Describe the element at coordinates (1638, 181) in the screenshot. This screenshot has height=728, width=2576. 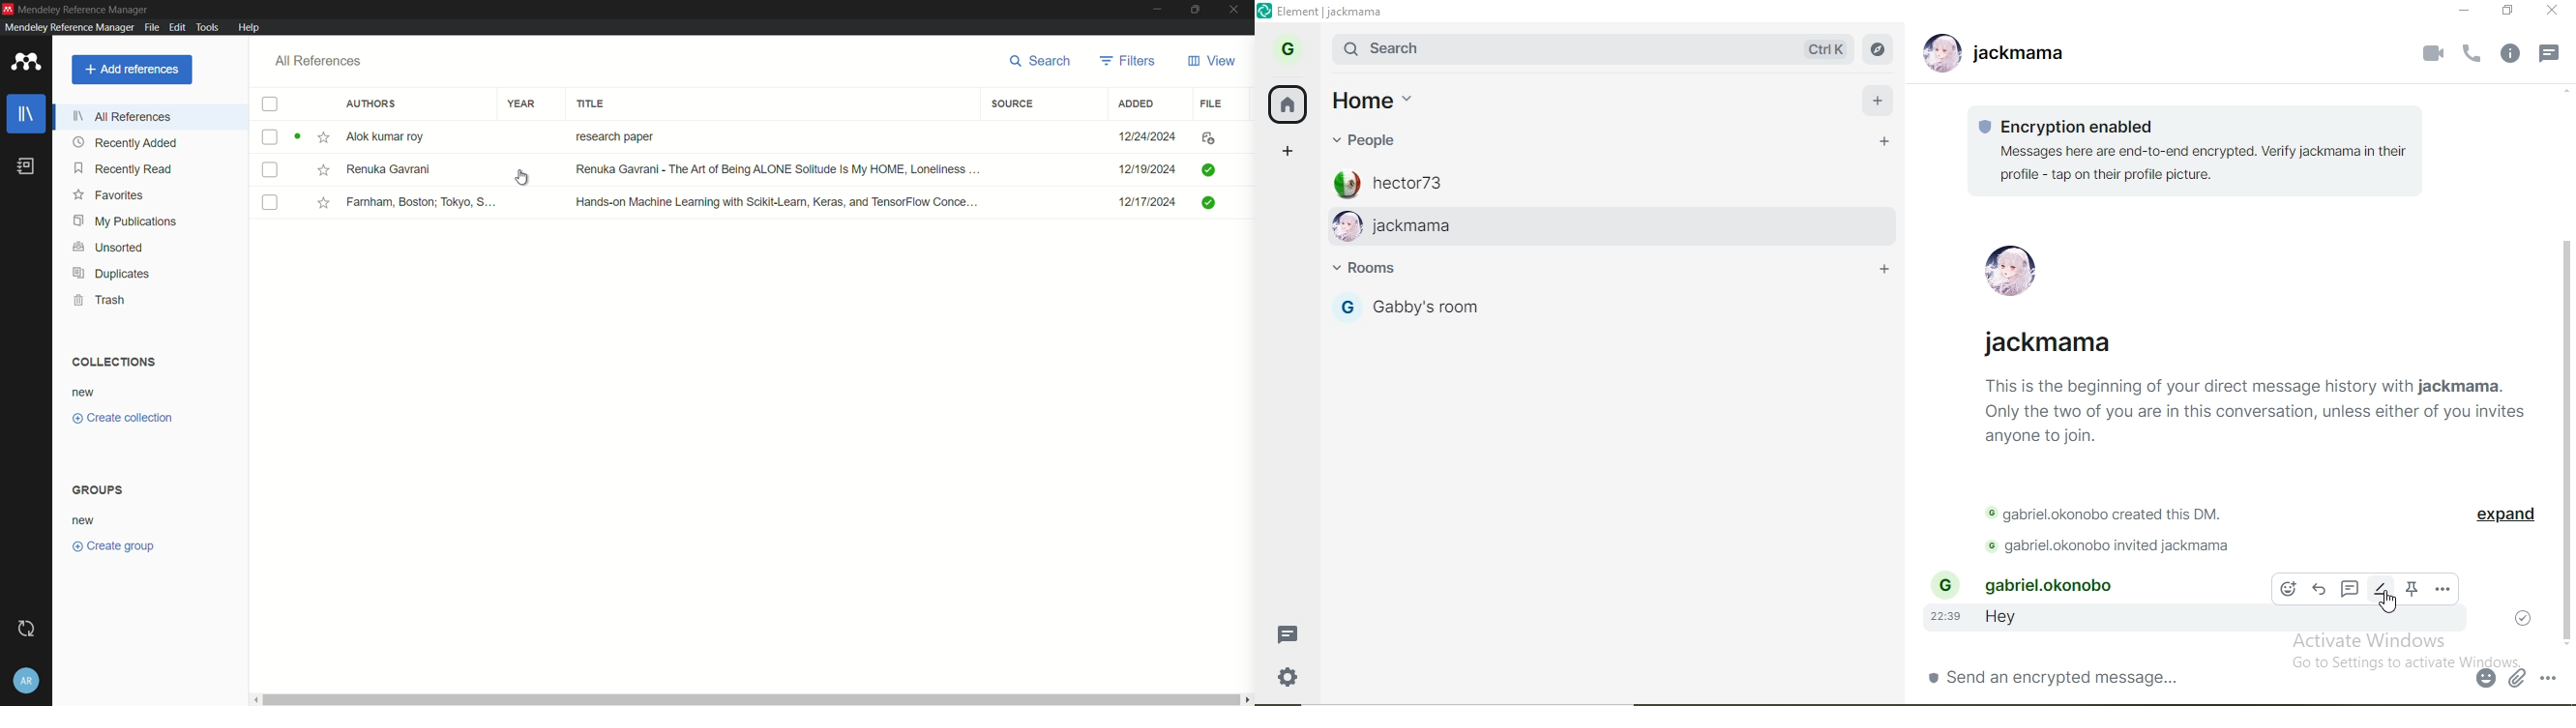
I see `hector 73` at that location.